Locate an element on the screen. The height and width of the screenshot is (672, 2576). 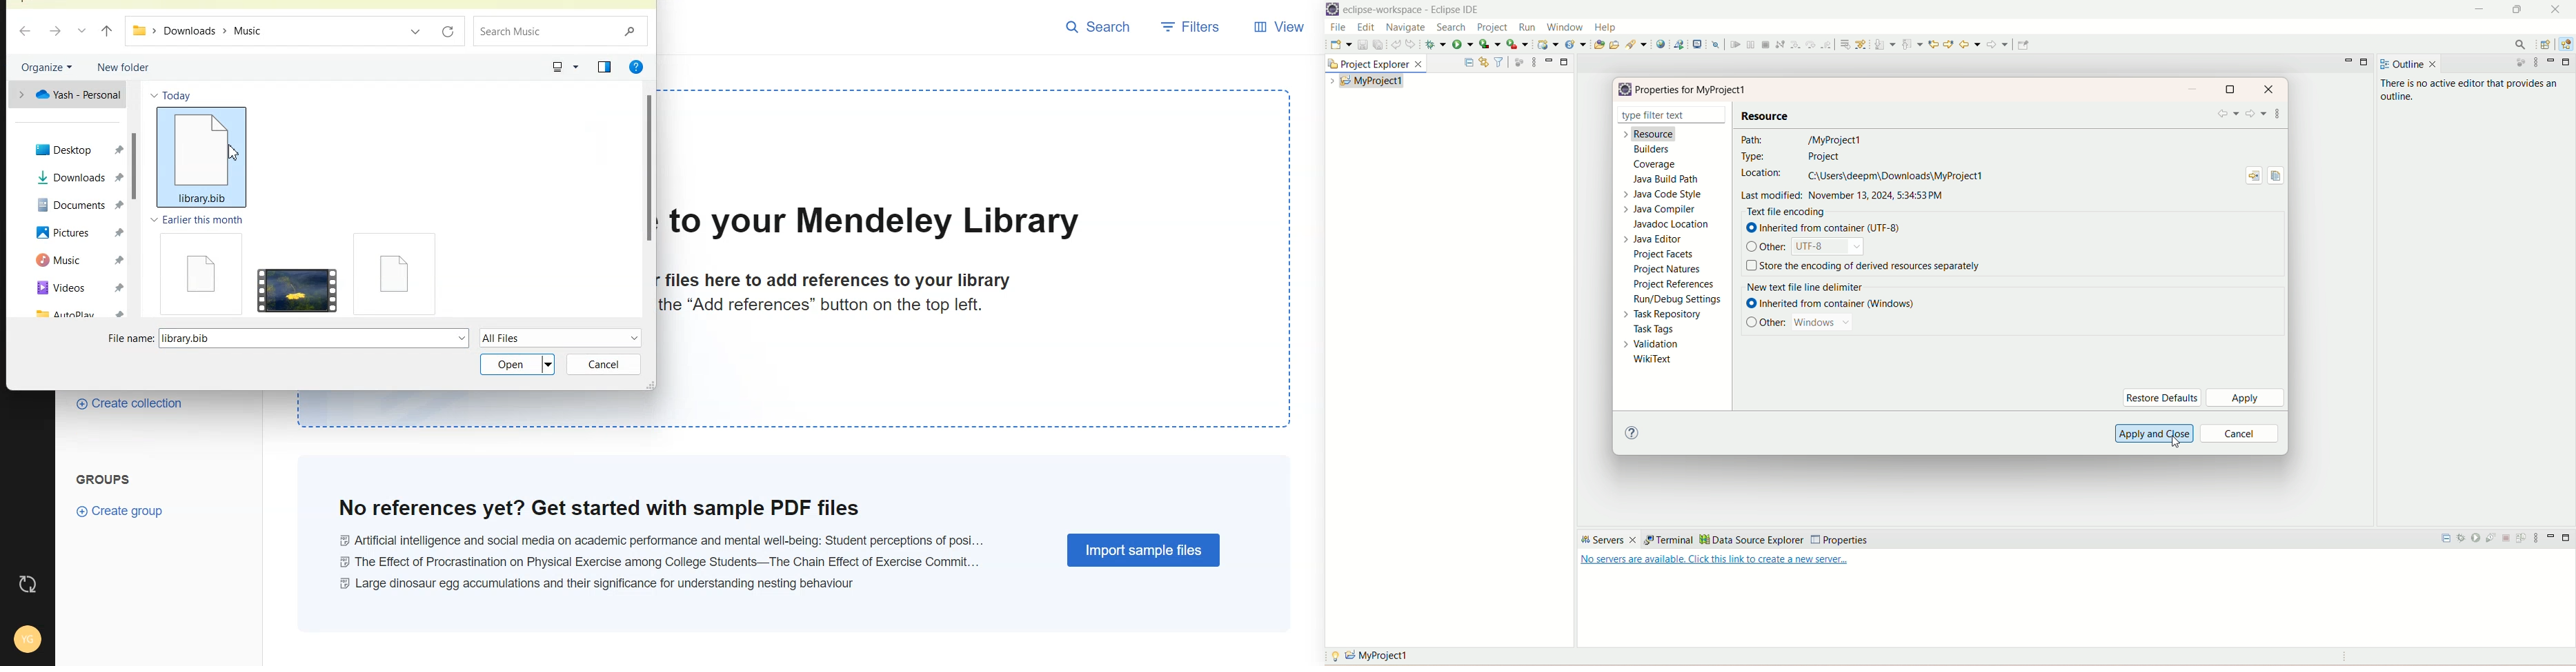
Videos is located at coordinates (74, 285).